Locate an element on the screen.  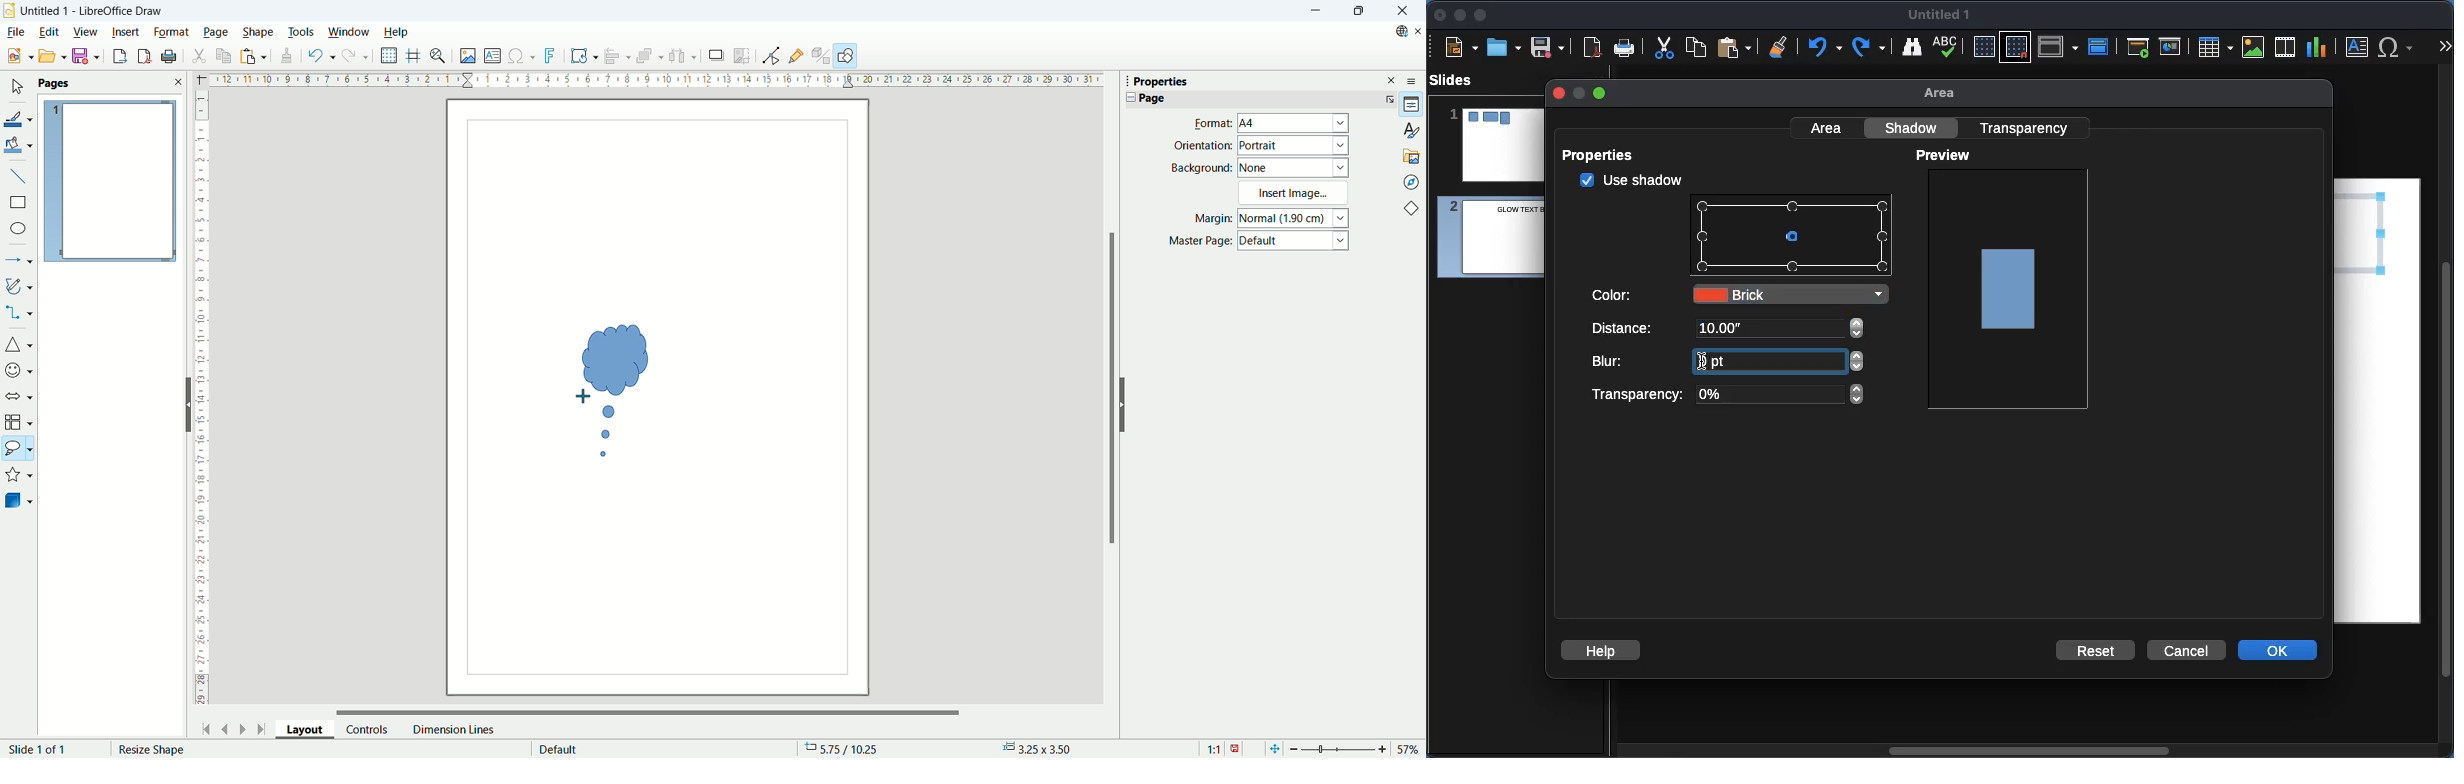
Display grid is located at coordinates (1983, 48).